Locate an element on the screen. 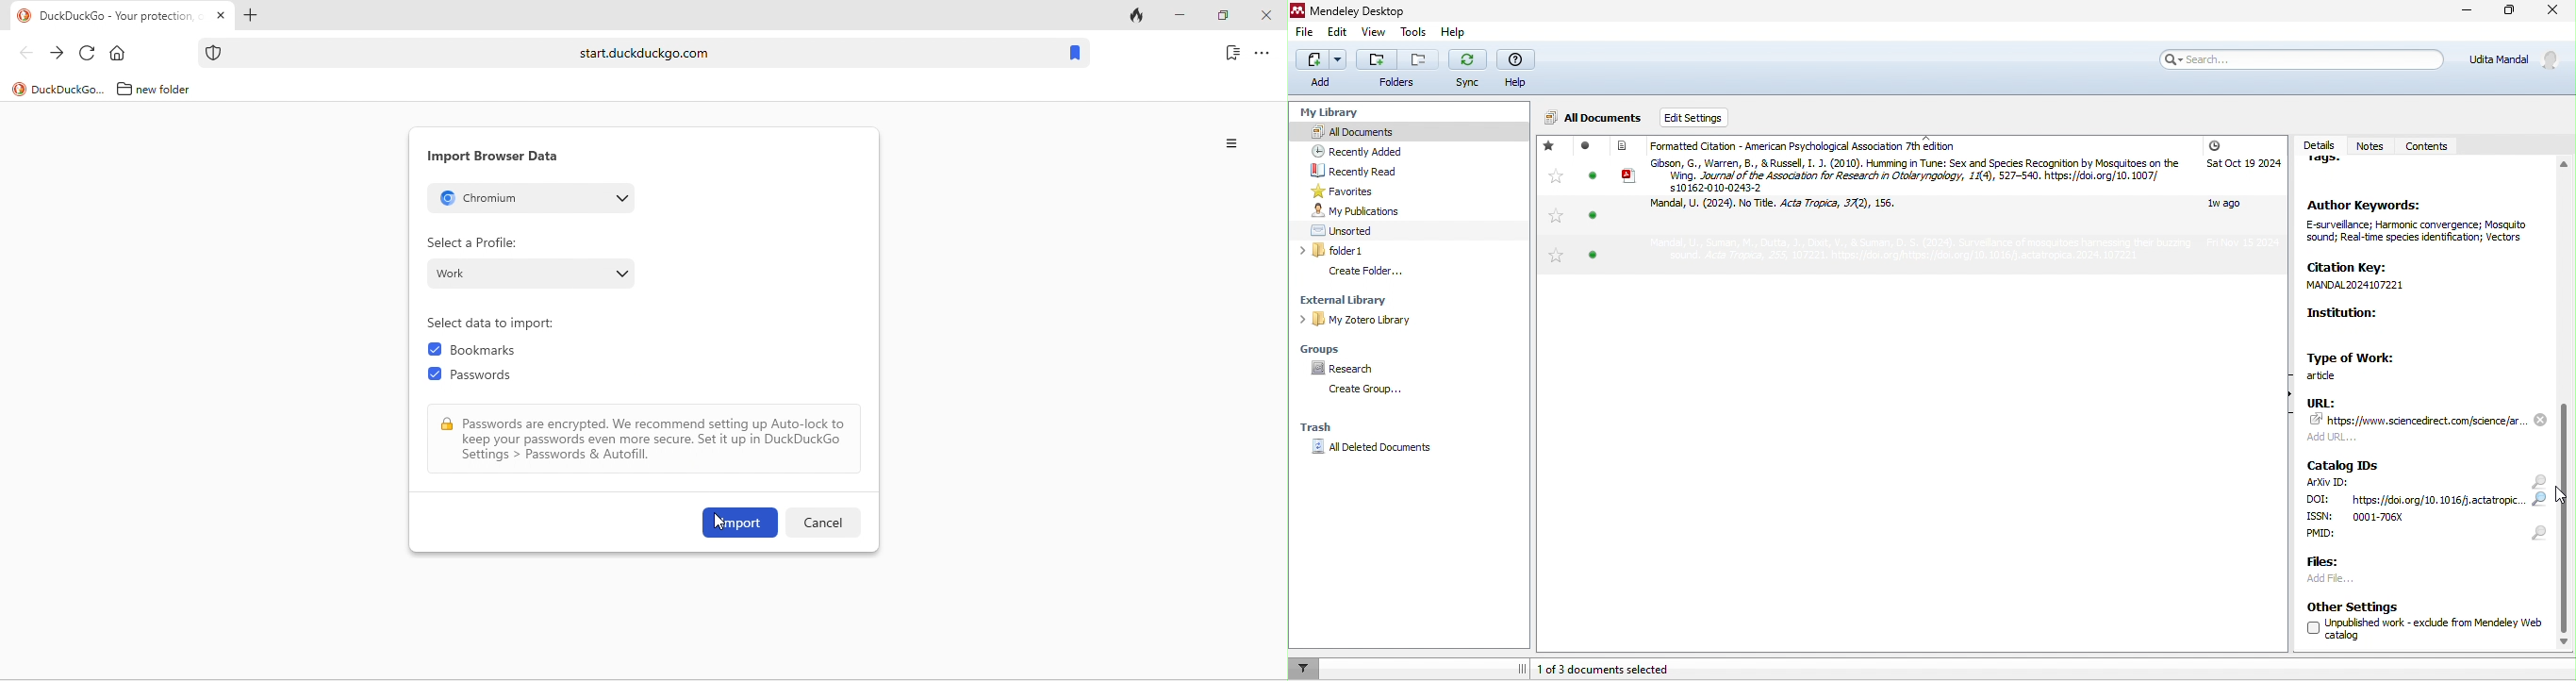 This screenshot has height=700, width=2576. cursor movement on mouse up is located at coordinates (2564, 497).